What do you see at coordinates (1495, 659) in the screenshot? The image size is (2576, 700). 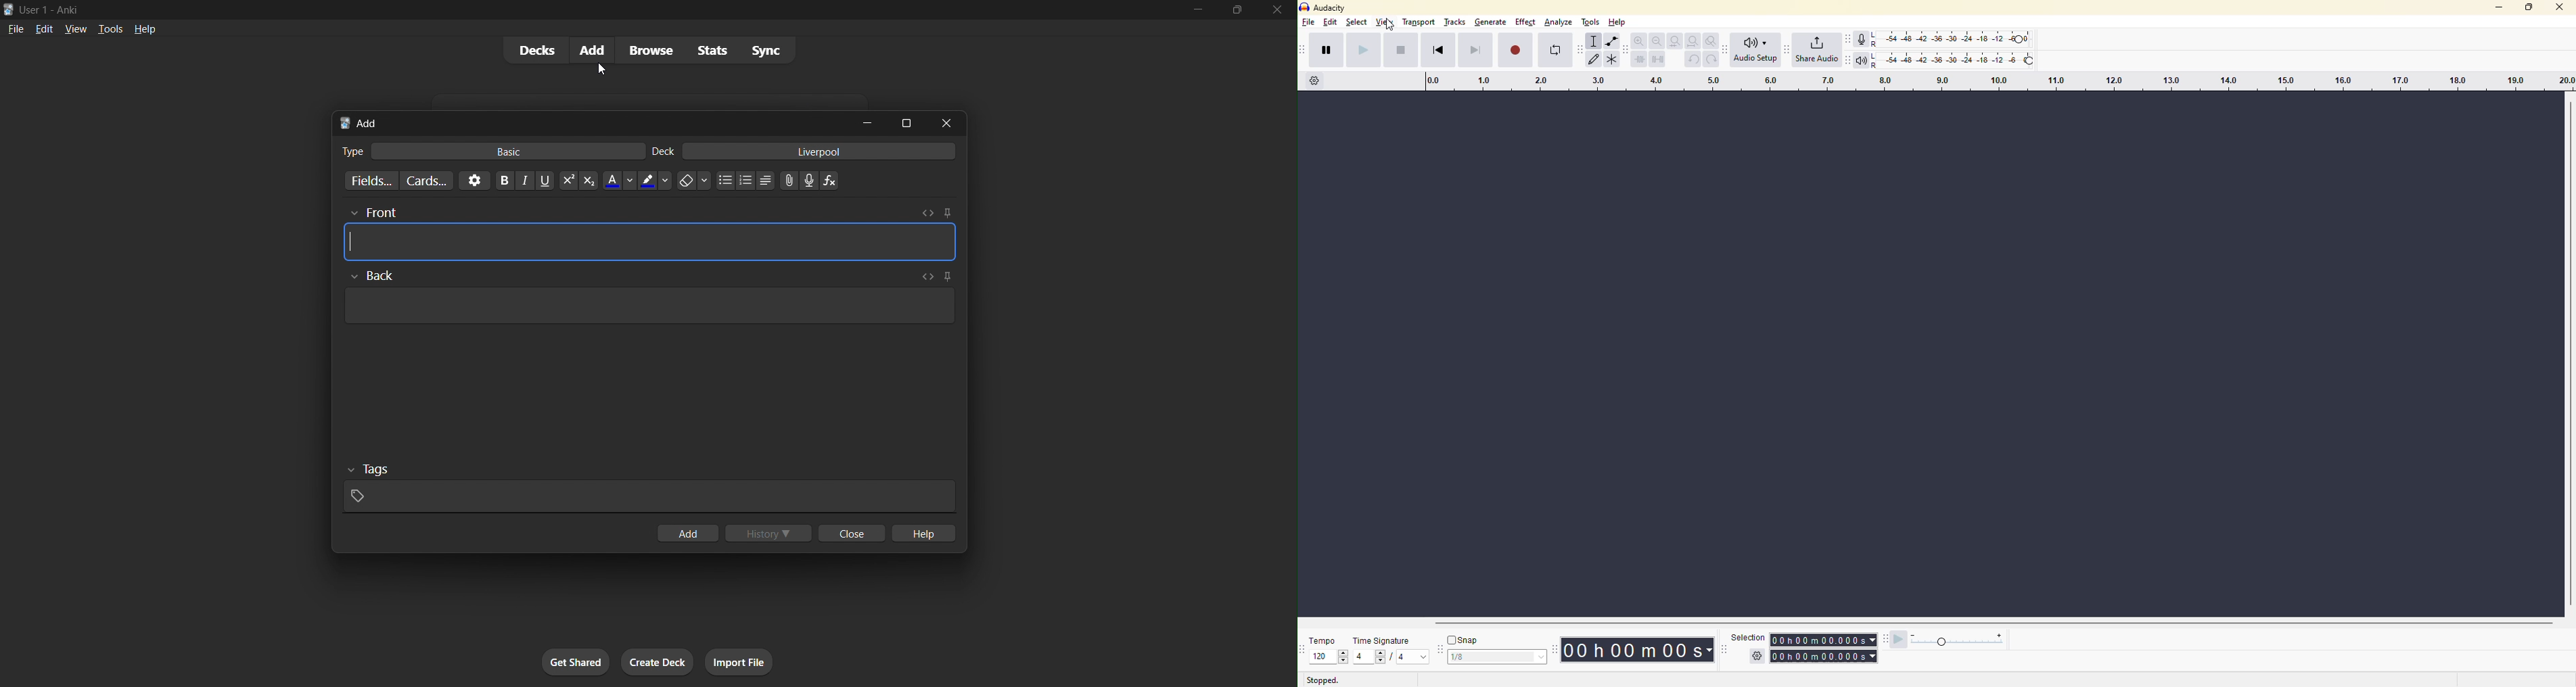 I see `value` at bounding box center [1495, 659].